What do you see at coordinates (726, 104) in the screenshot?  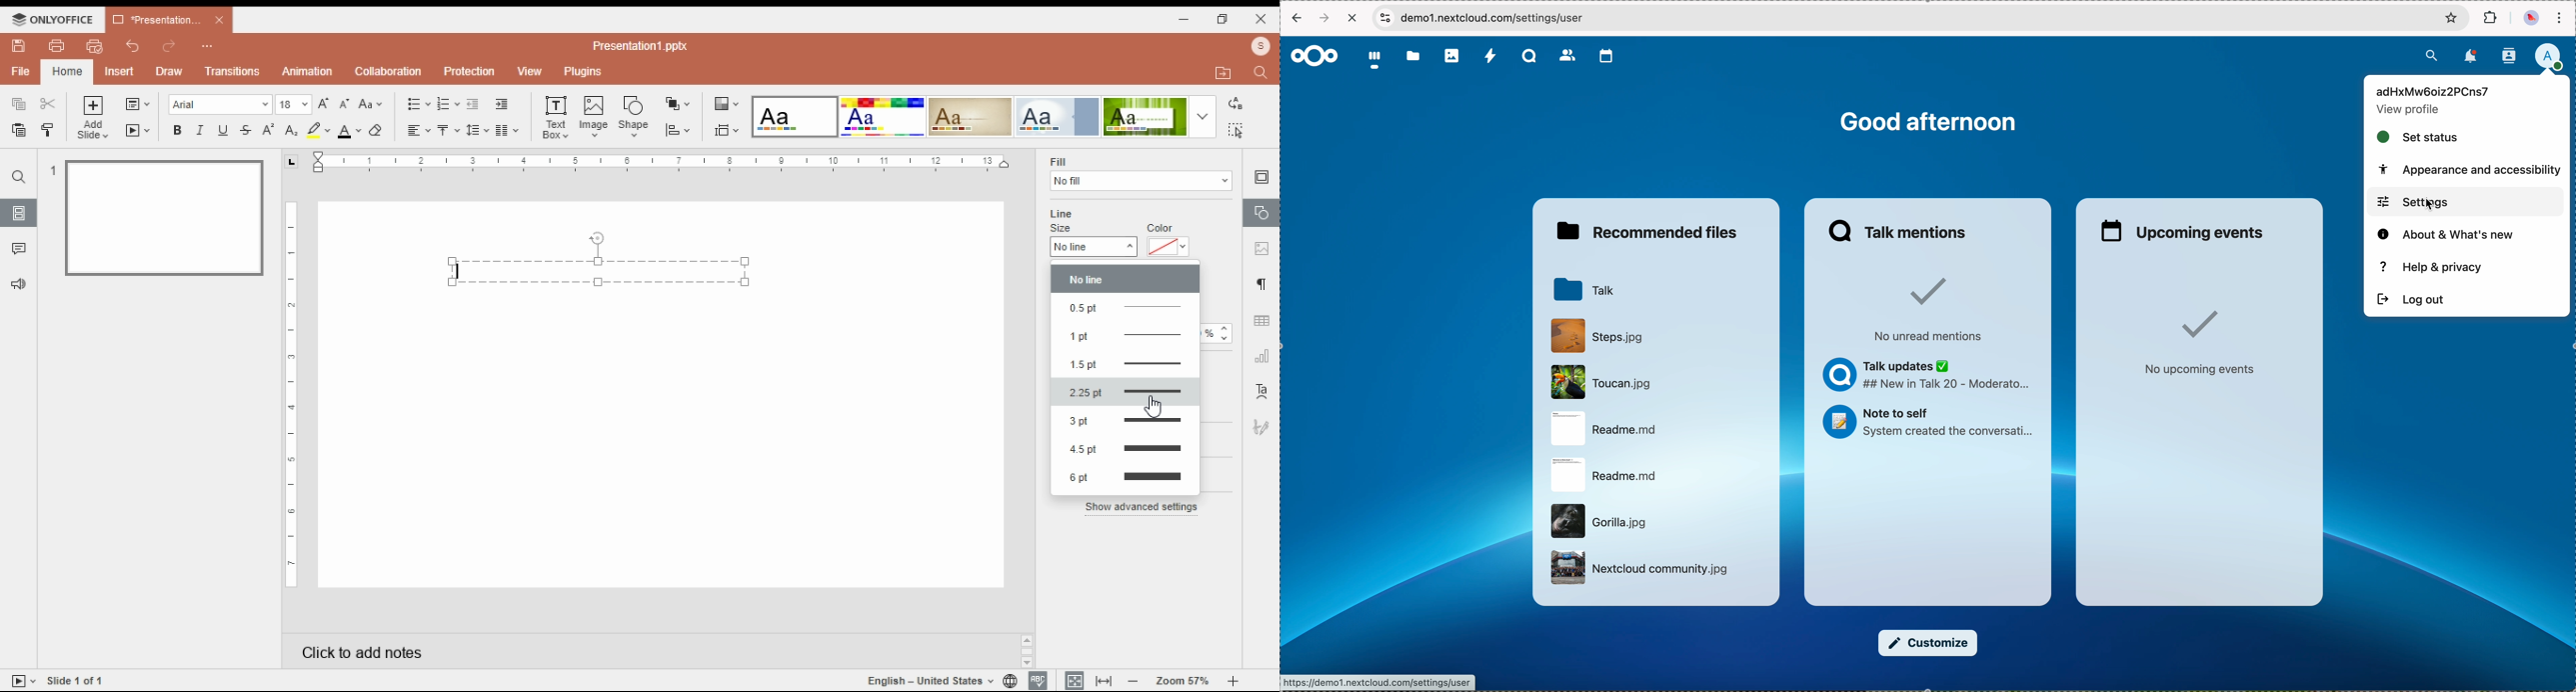 I see `color themes` at bounding box center [726, 104].